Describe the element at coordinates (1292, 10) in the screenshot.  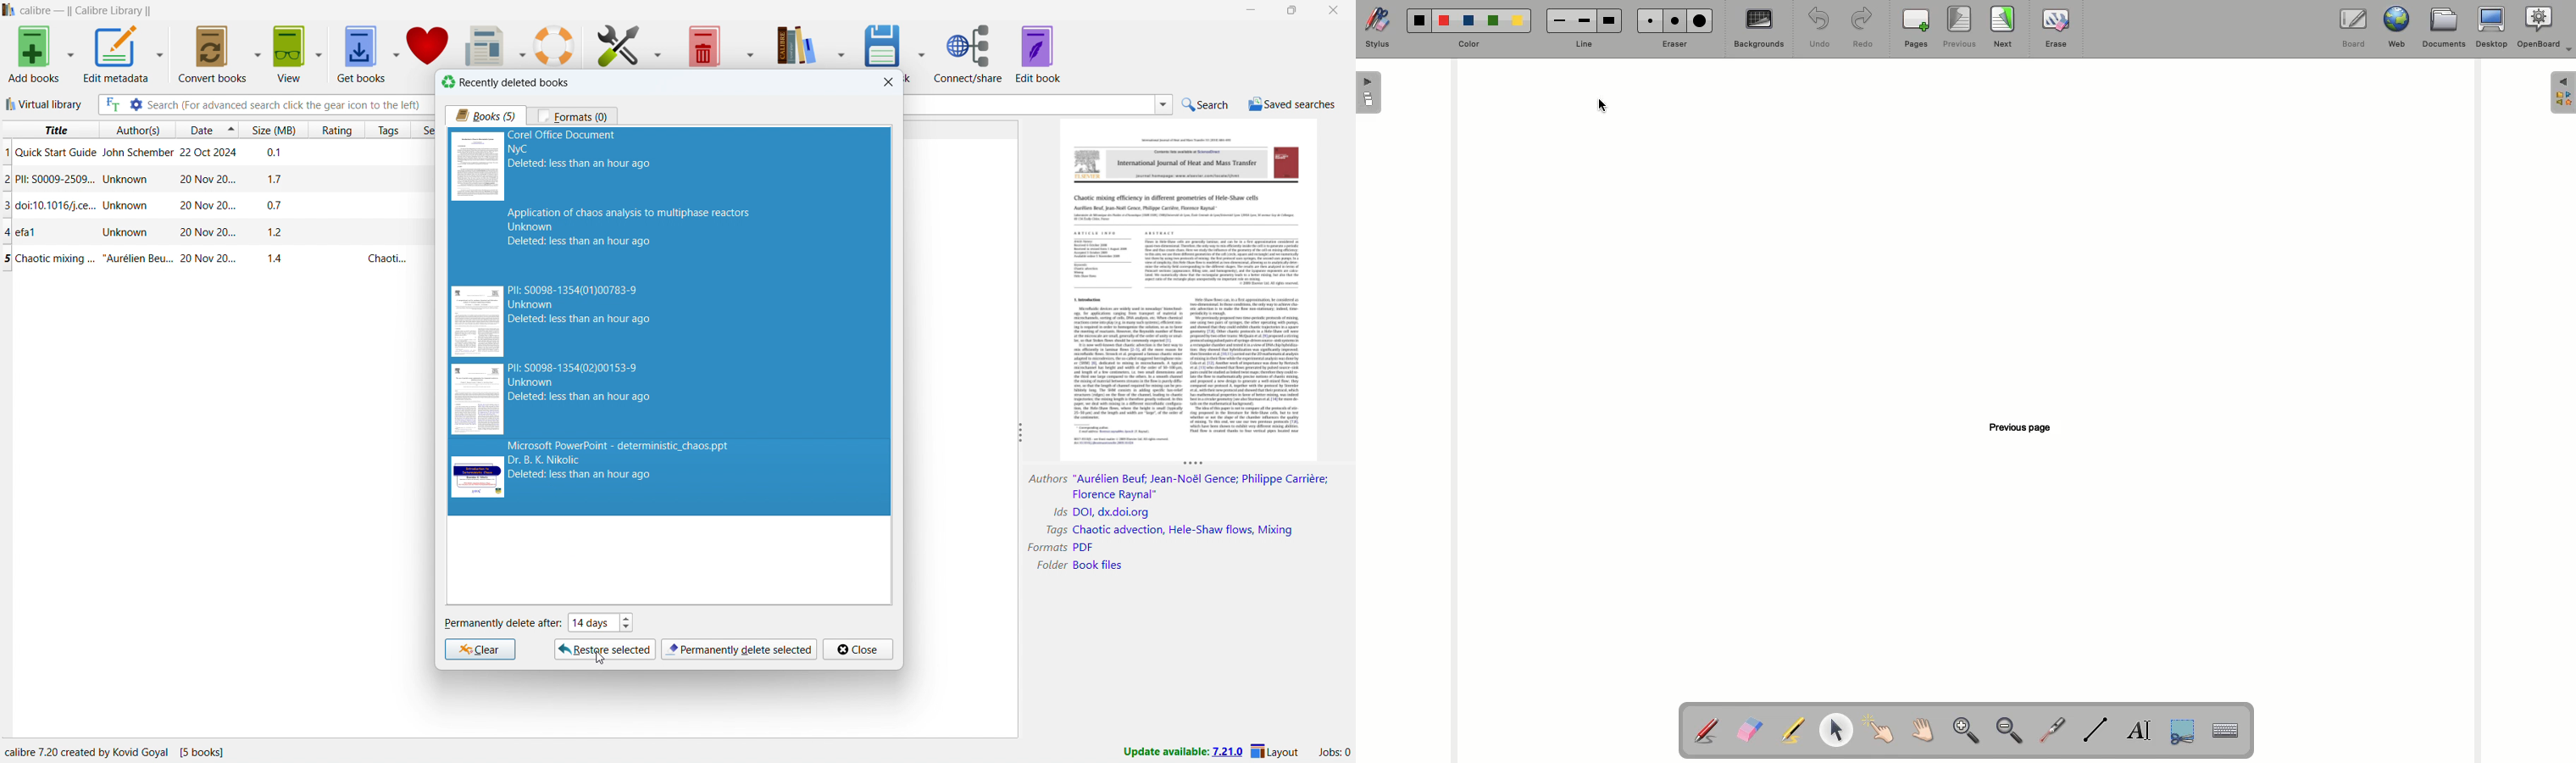
I see `maximize ` at that location.